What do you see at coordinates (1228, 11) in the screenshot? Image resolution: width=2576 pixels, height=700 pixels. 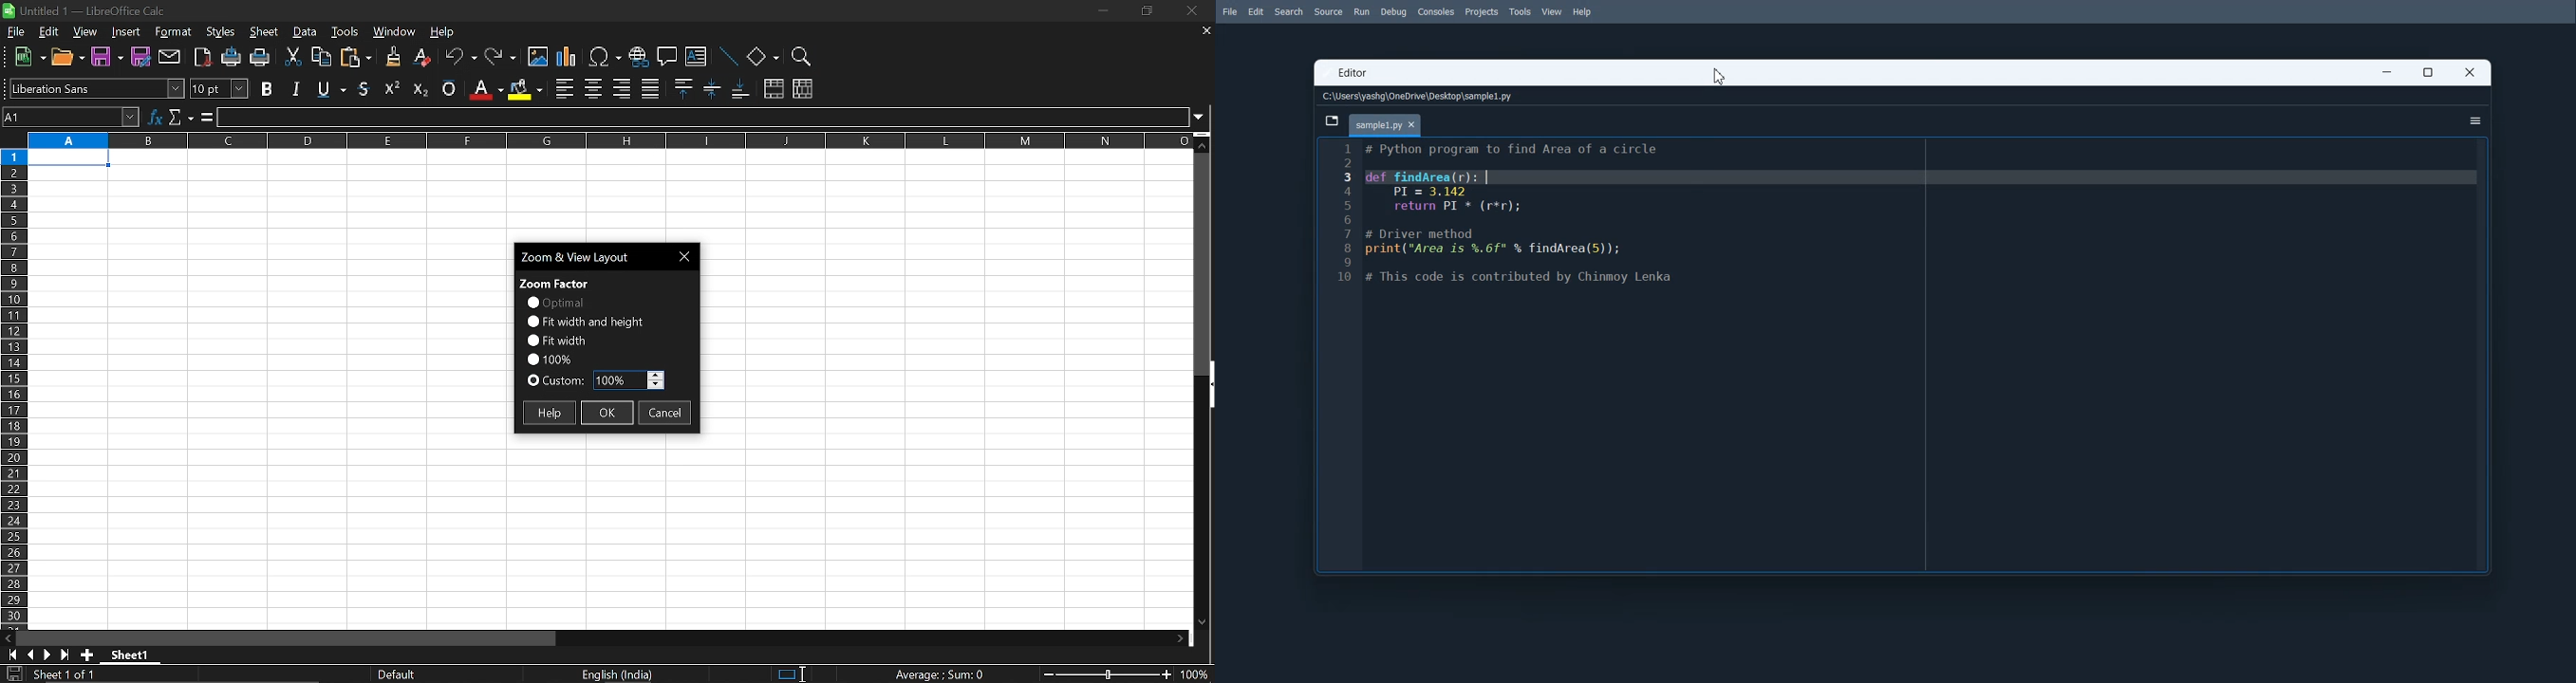 I see `File` at bounding box center [1228, 11].